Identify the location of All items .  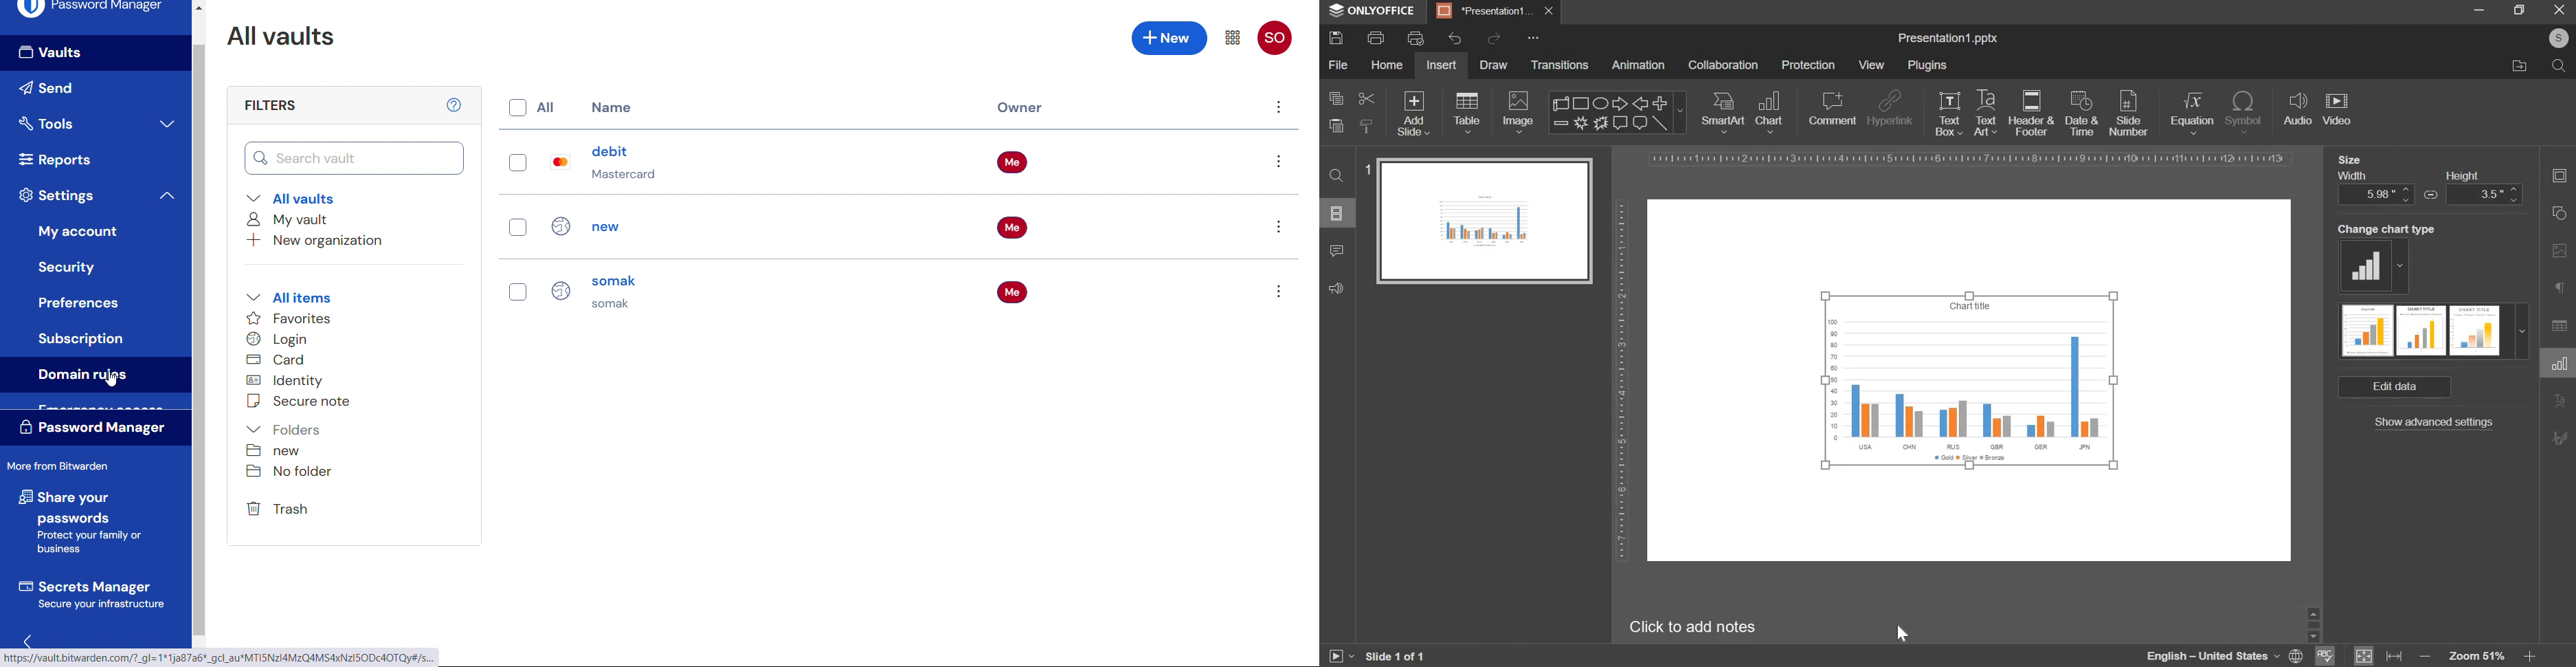
(288, 297).